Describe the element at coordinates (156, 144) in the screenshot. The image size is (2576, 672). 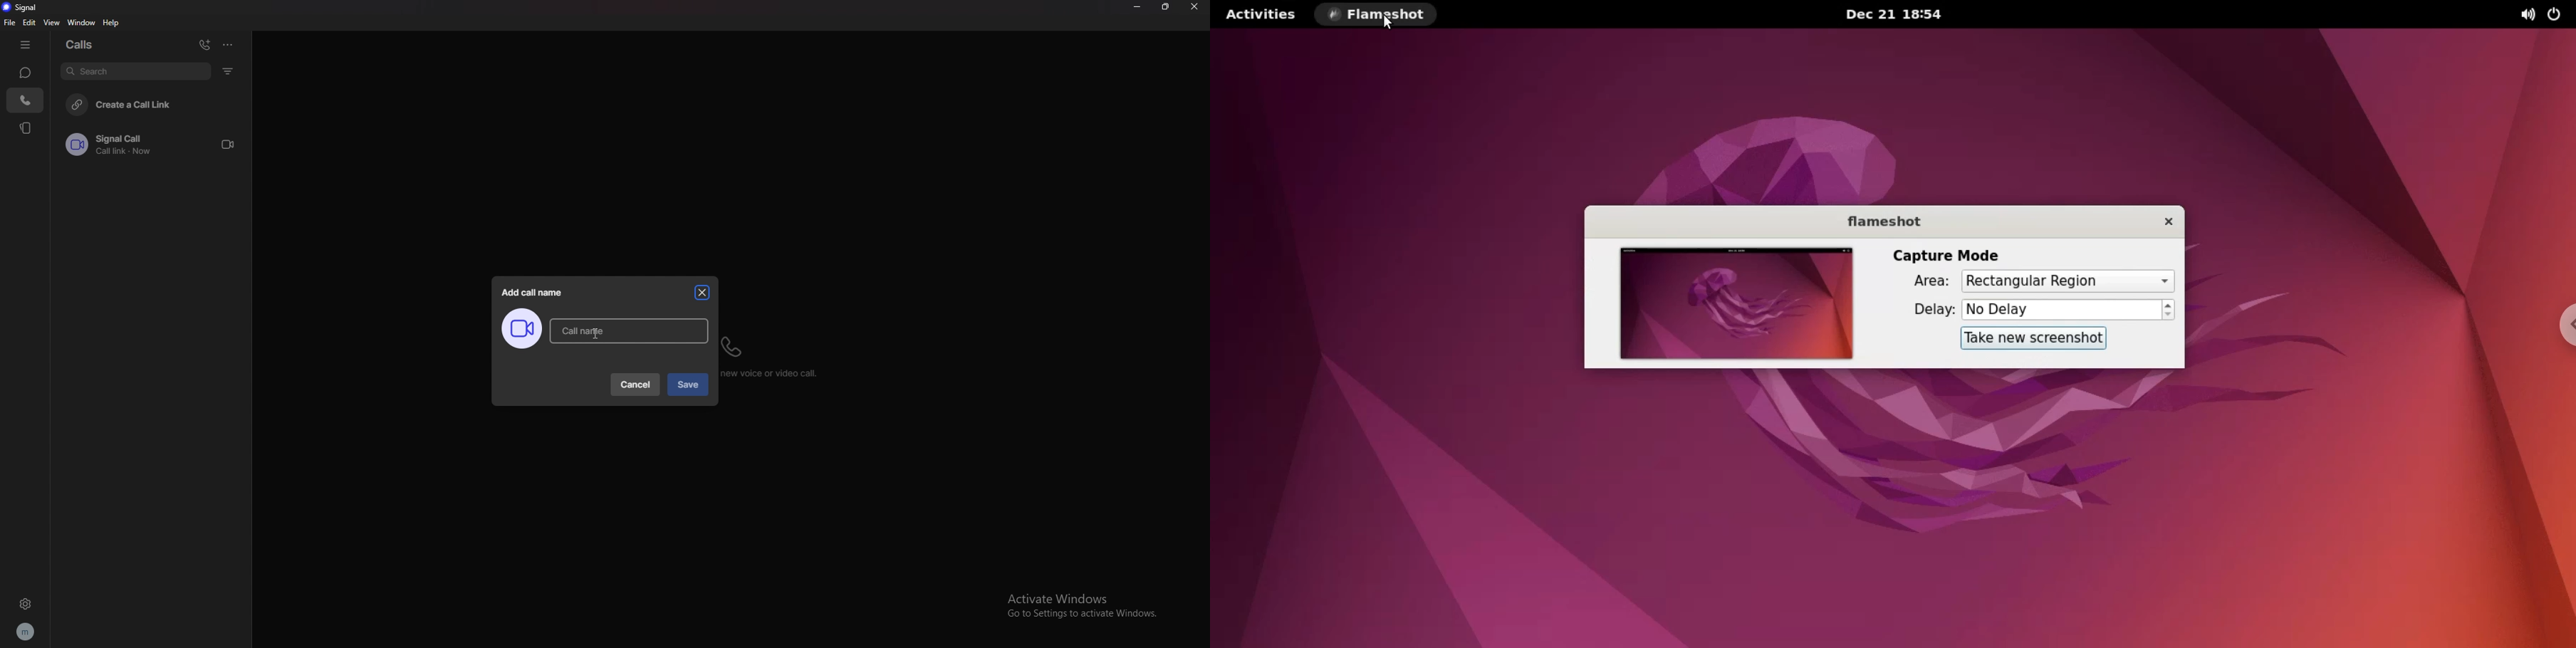
I see `call link` at that location.